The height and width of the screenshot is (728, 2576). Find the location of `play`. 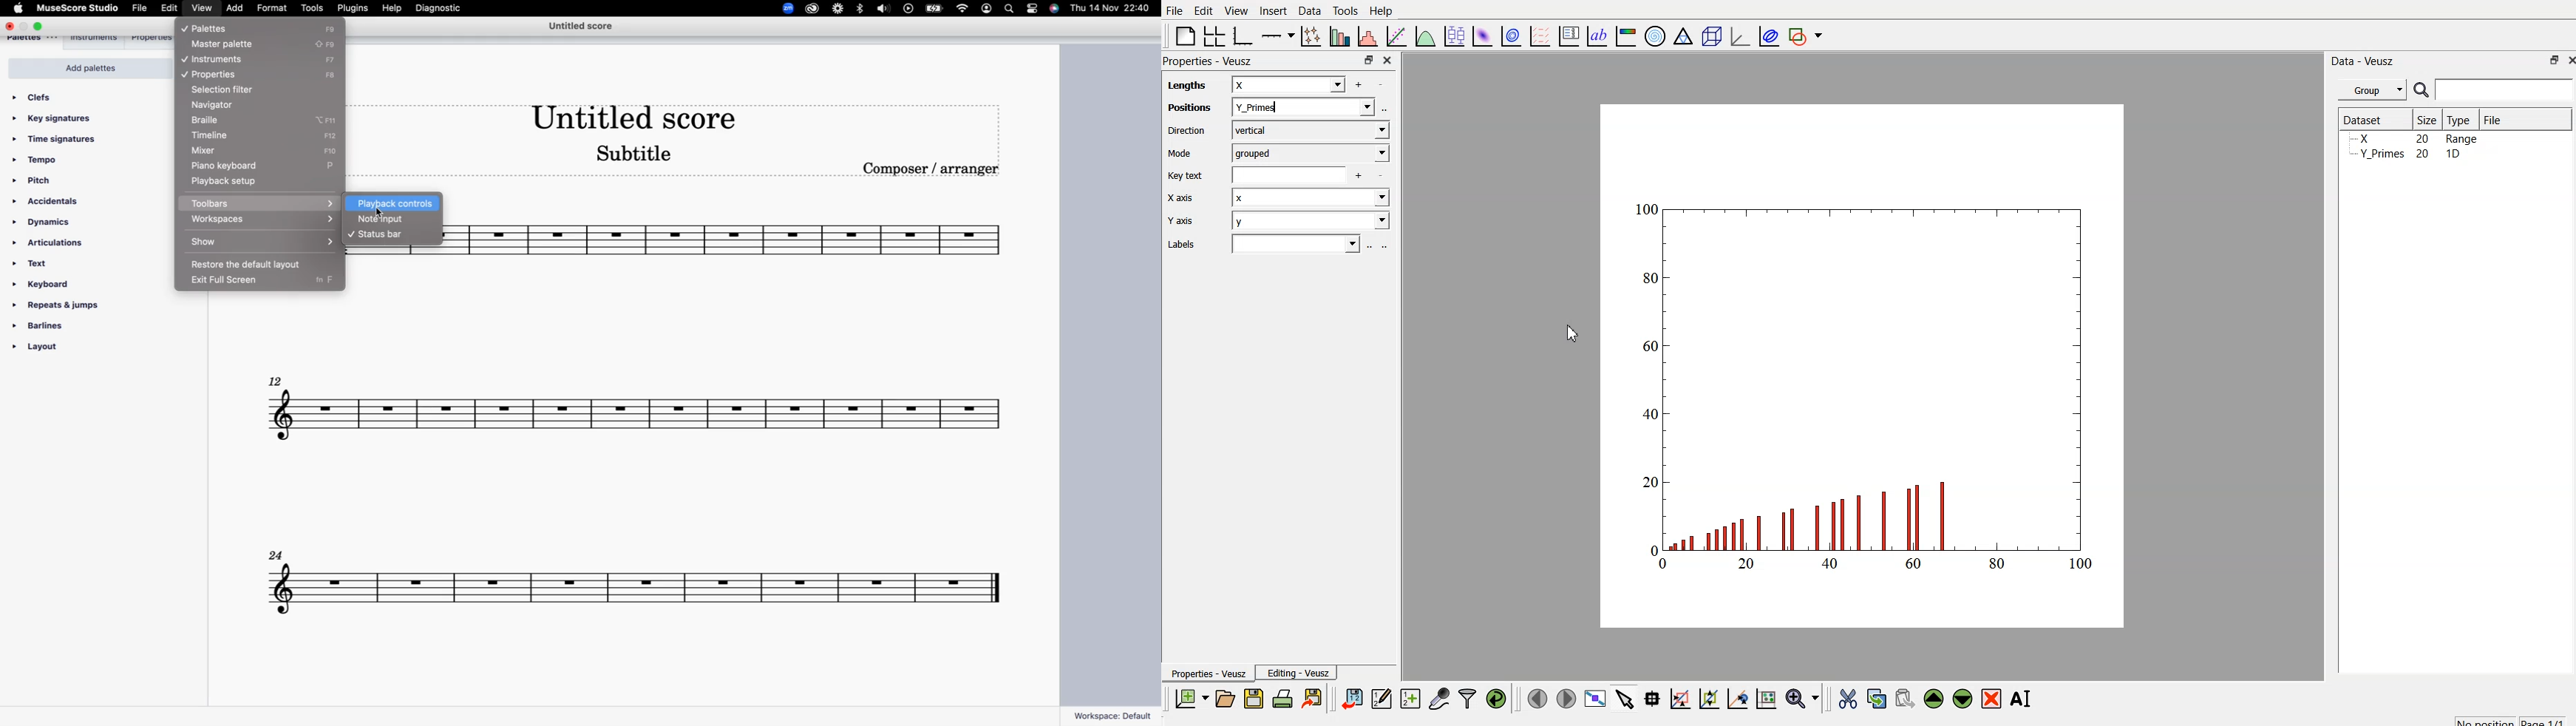

play is located at coordinates (909, 9).